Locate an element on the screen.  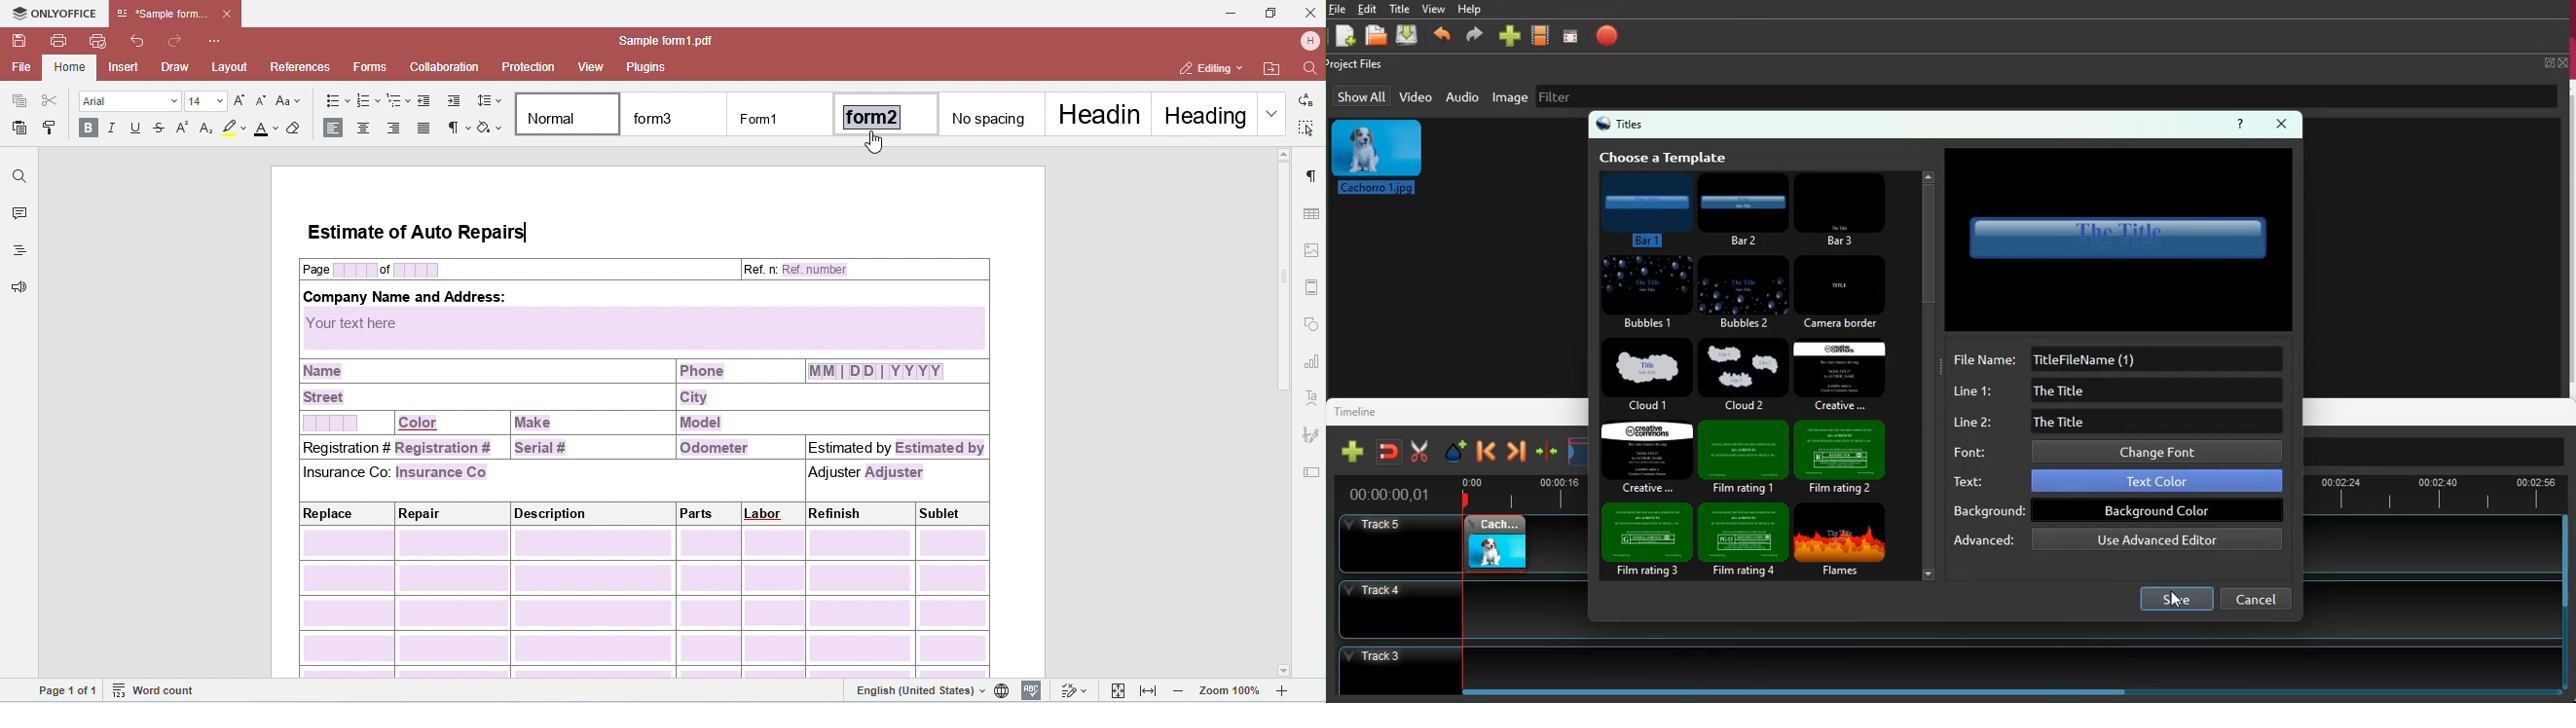
line 2 is located at coordinates (2117, 420).